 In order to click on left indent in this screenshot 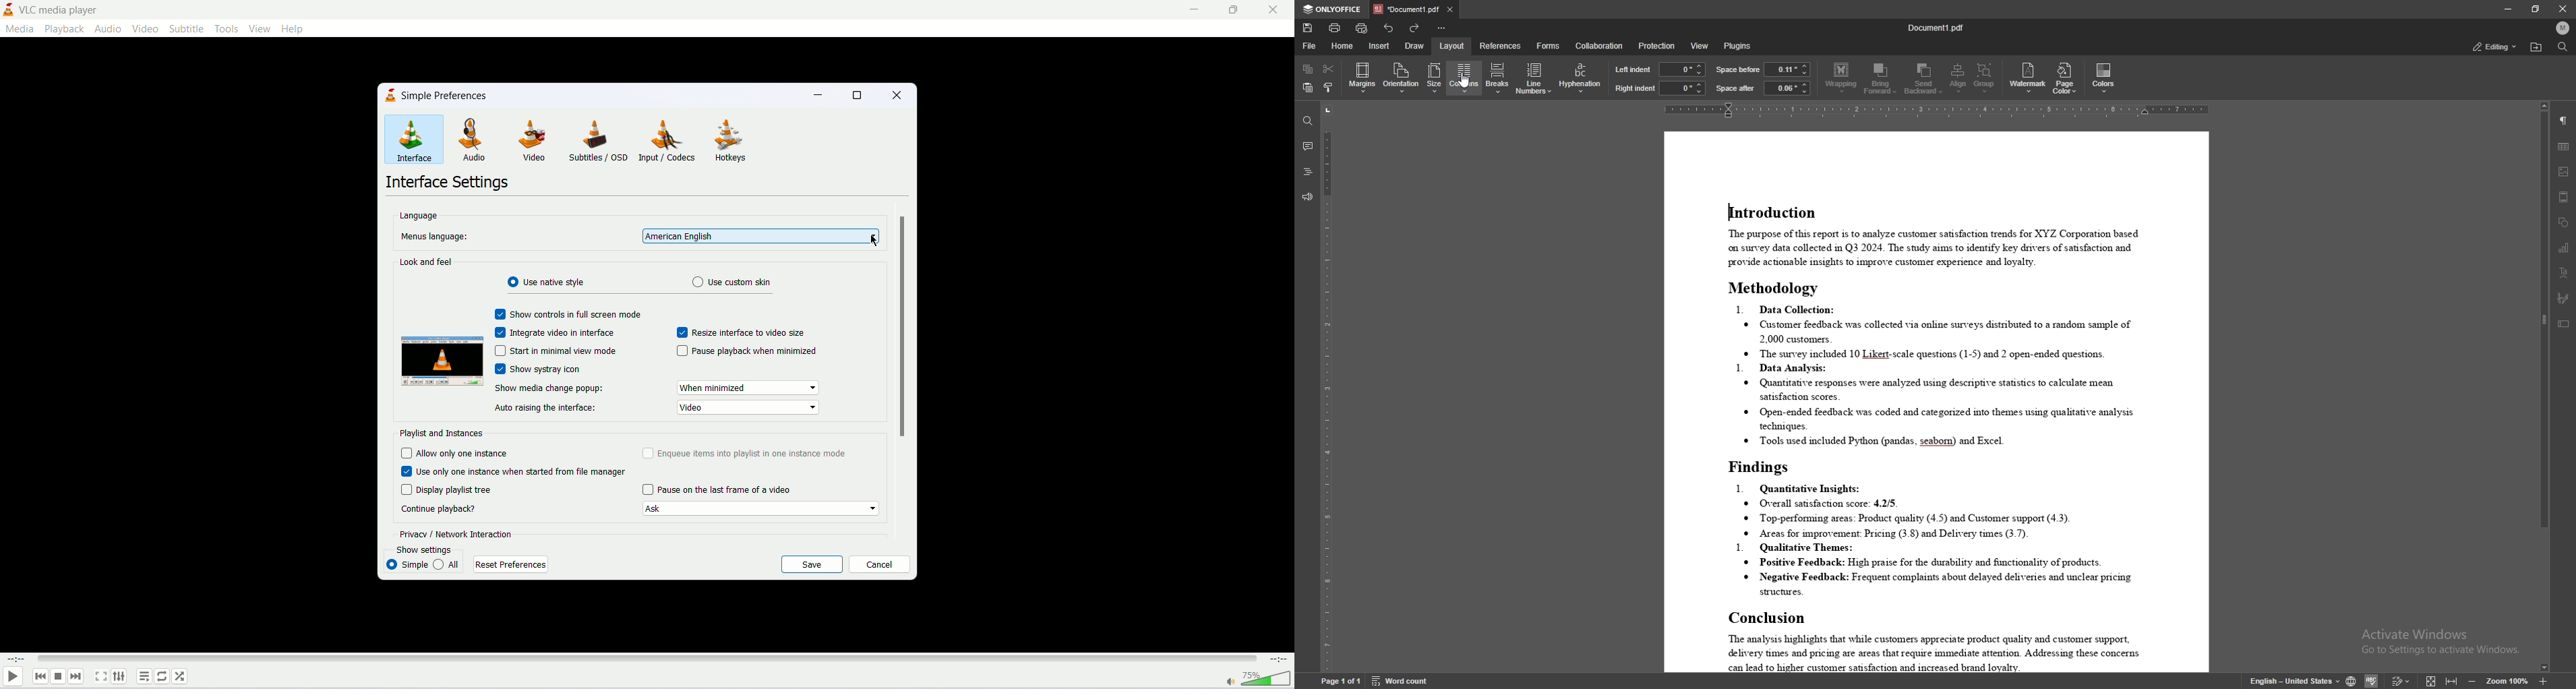, I will do `click(1634, 69)`.